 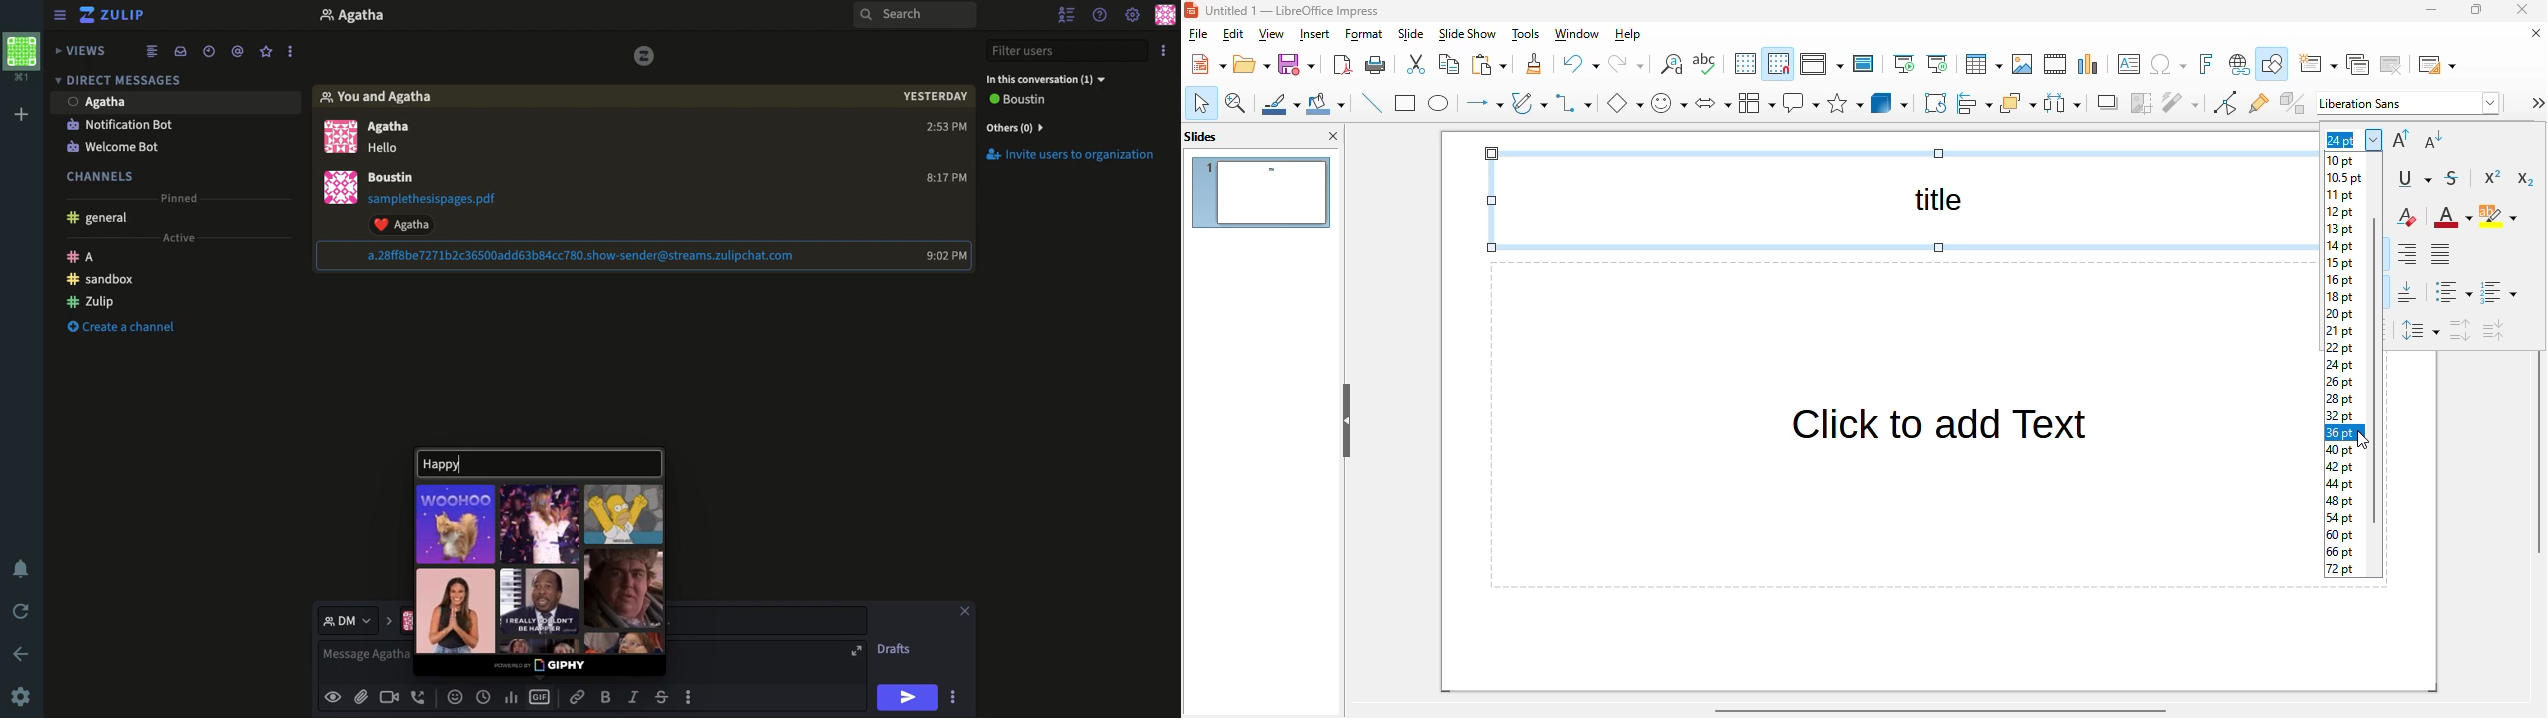 What do you see at coordinates (1577, 34) in the screenshot?
I see `window` at bounding box center [1577, 34].